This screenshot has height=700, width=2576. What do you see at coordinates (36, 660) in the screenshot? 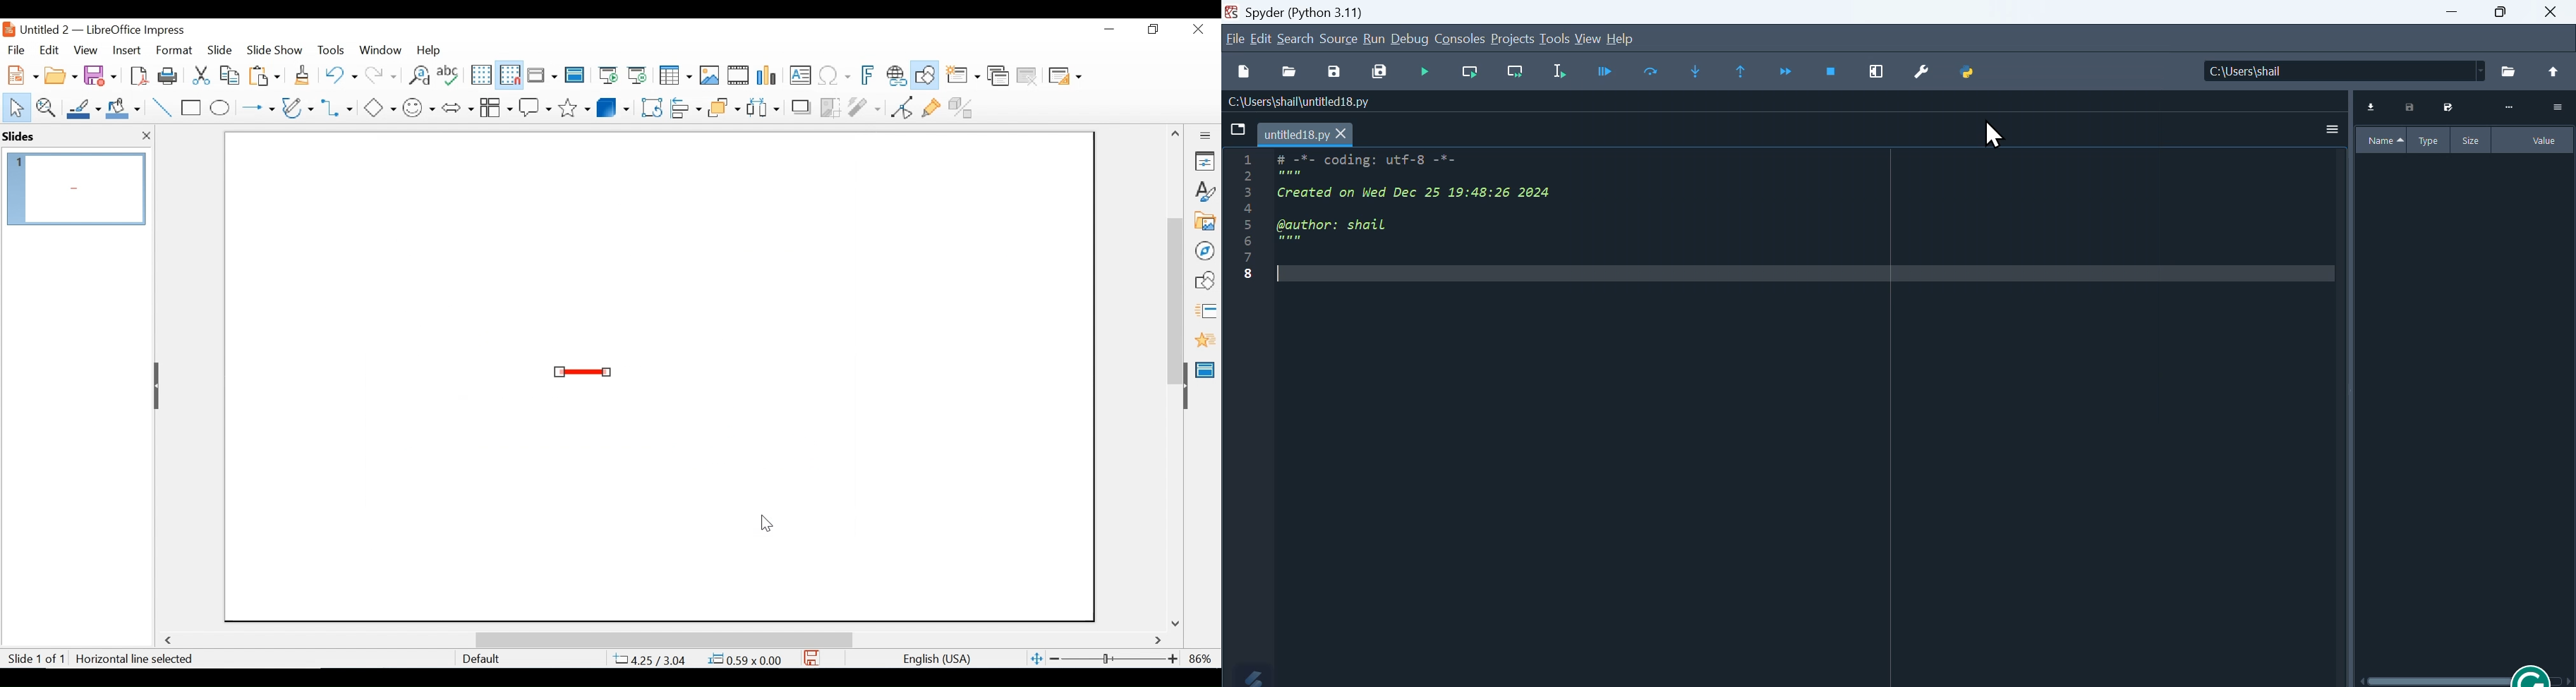
I see `Slide 1 of 1` at bounding box center [36, 660].